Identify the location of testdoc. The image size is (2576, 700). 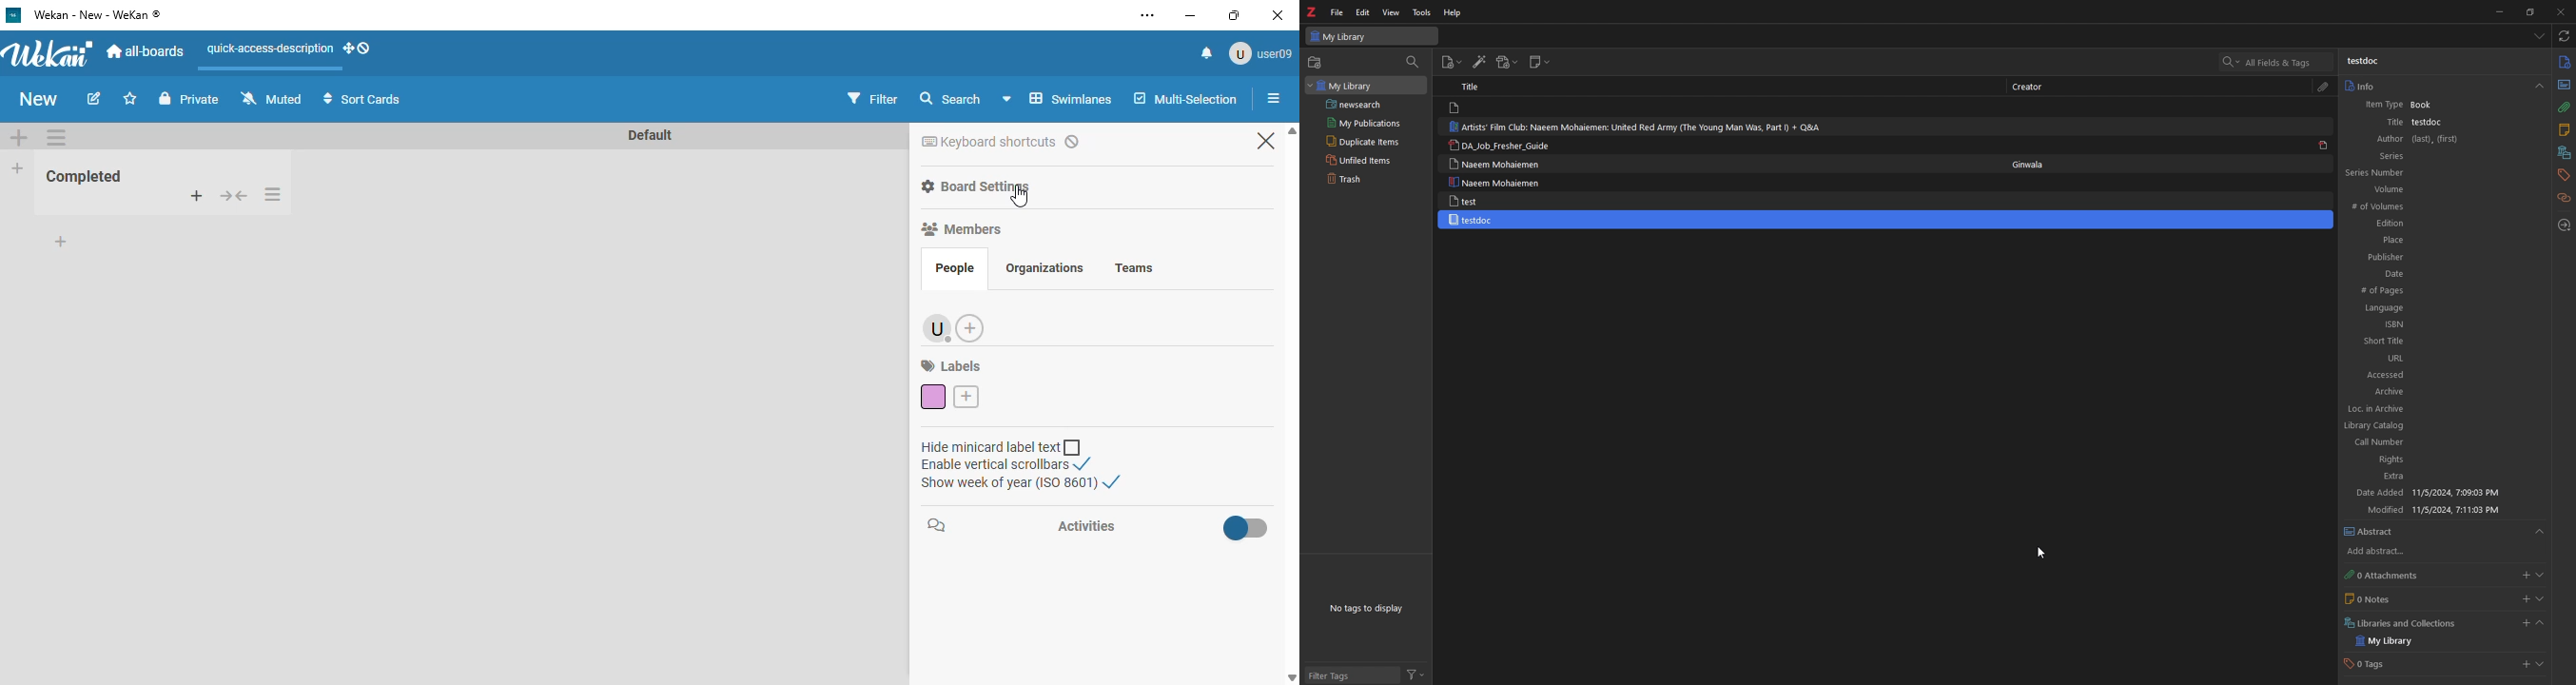
(2429, 122).